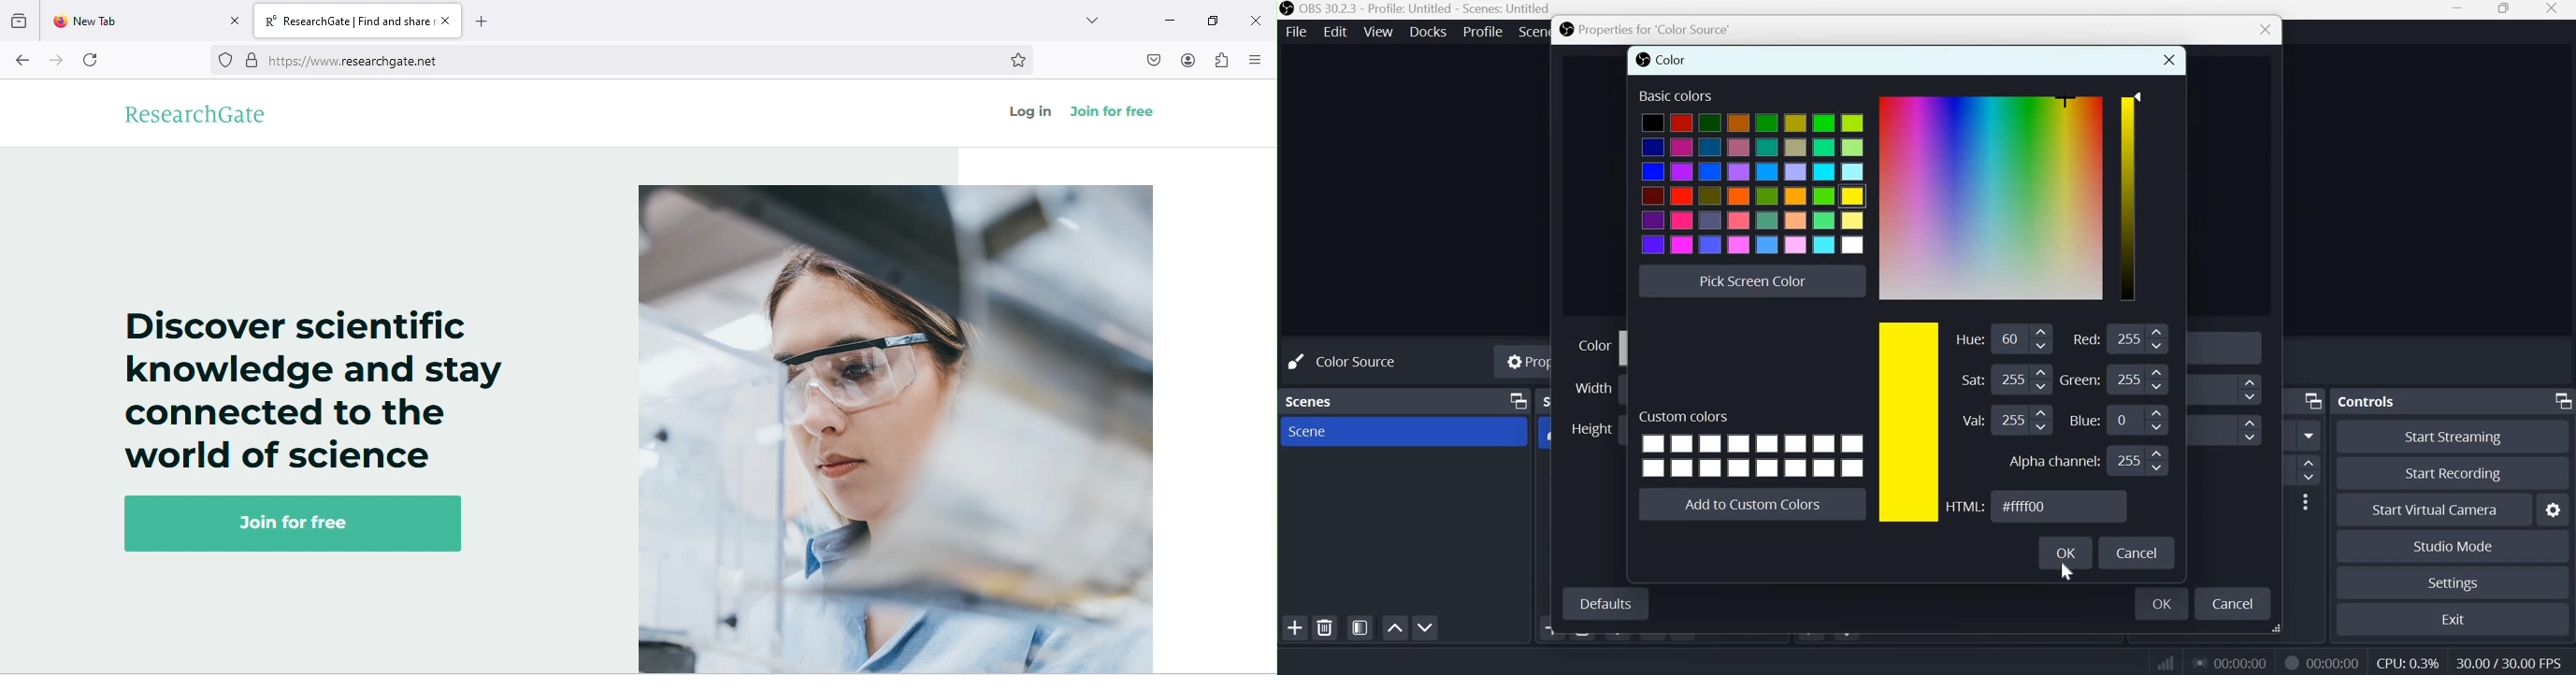 The width and height of the screenshot is (2576, 700). Describe the element at coordinates (1755, 505) in the screenshot. I see `Add to custom colors` at that location.